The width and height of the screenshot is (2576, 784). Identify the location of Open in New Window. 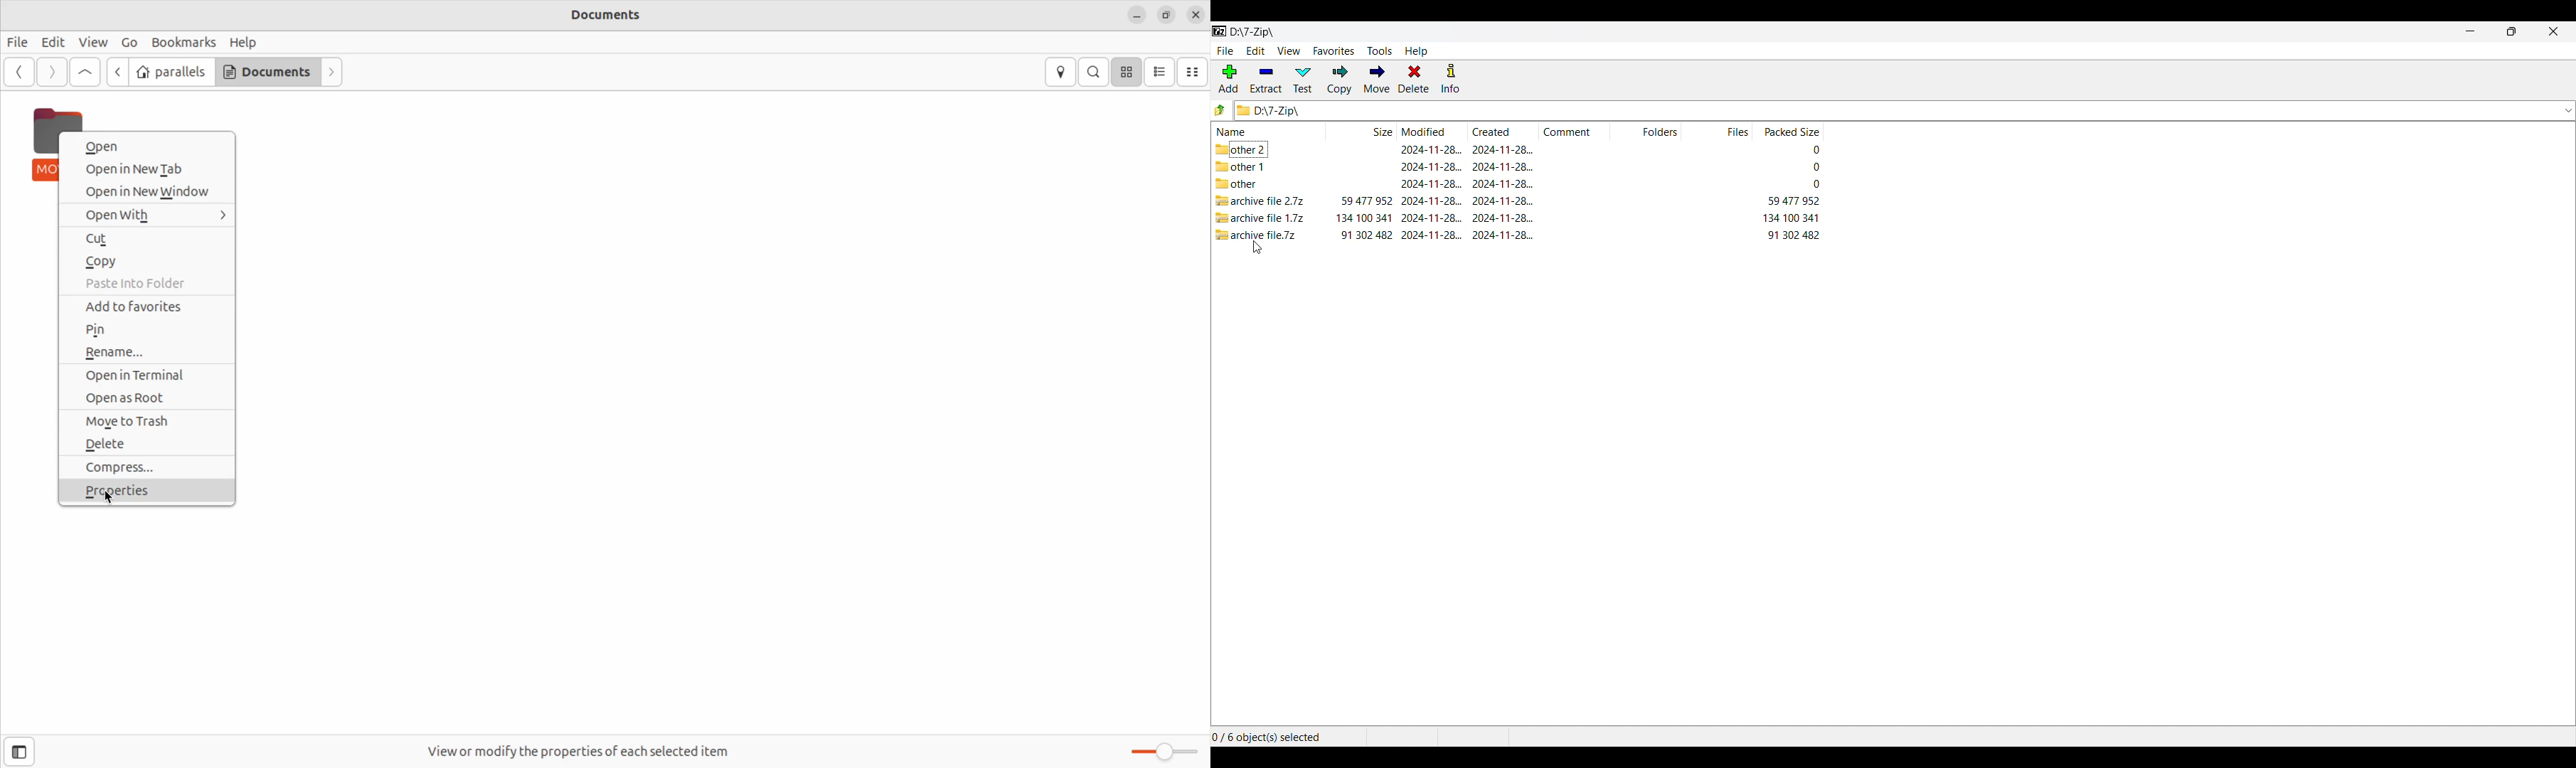
(150, 192).